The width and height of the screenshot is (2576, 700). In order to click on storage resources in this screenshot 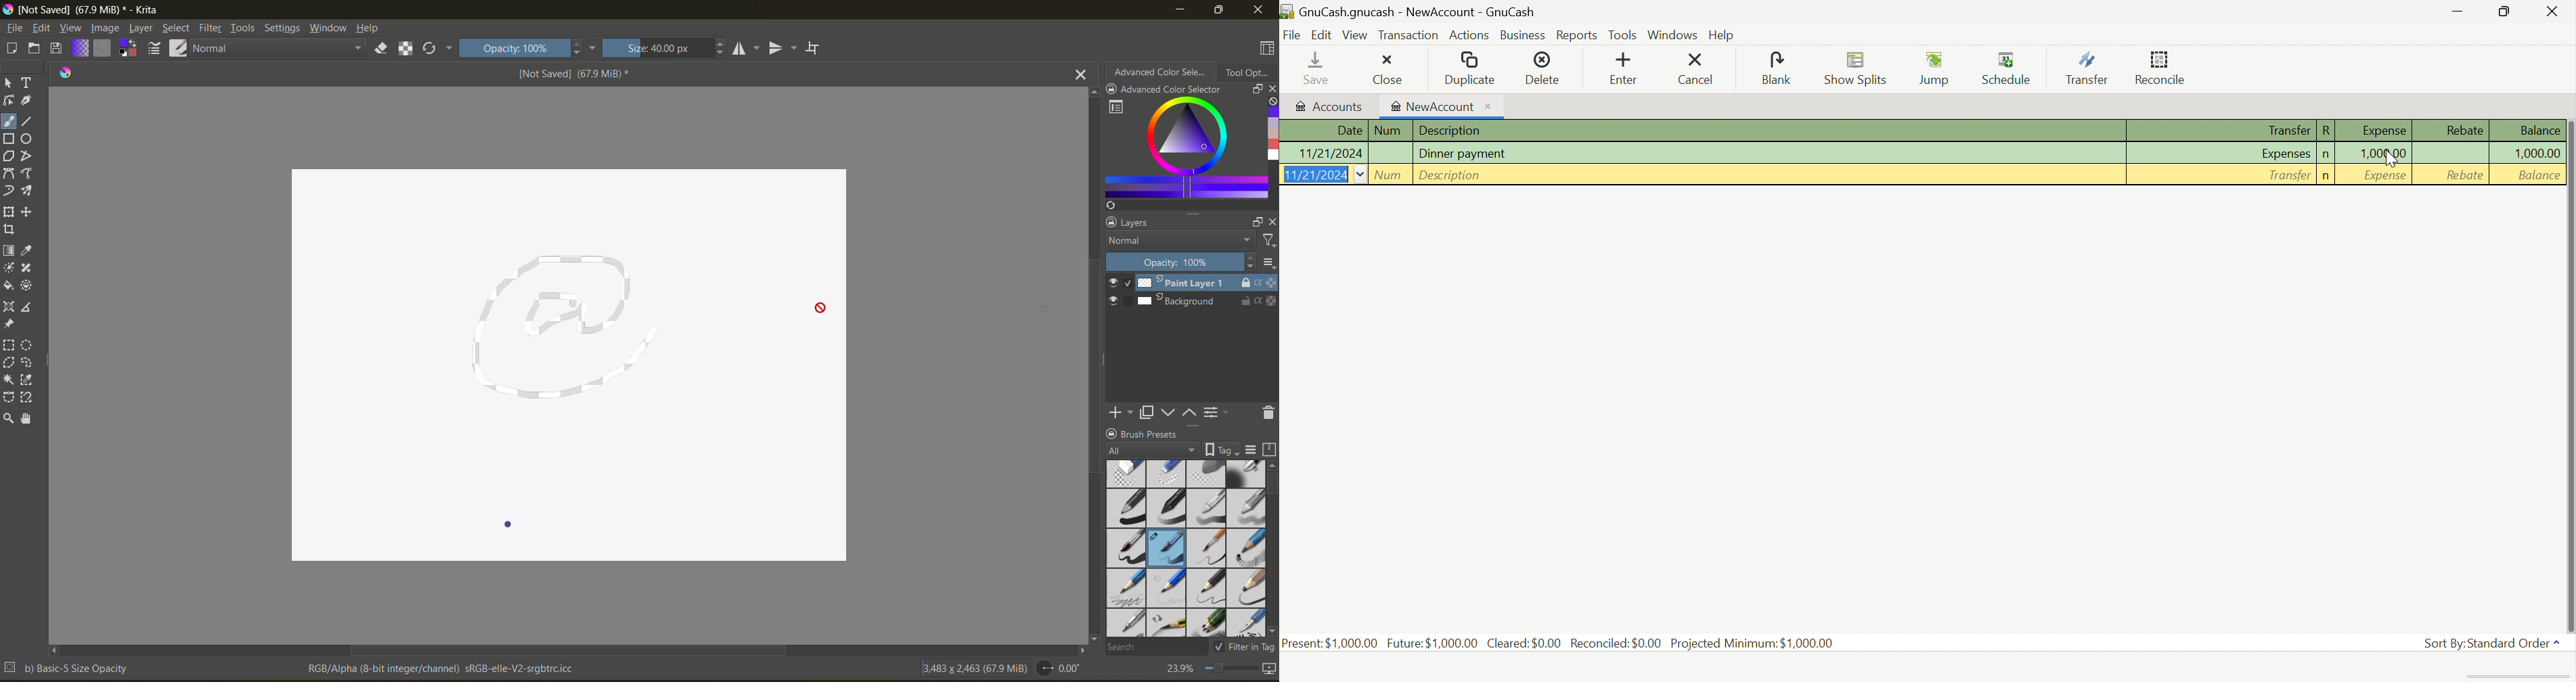, I will do `click(1270, 449)`.